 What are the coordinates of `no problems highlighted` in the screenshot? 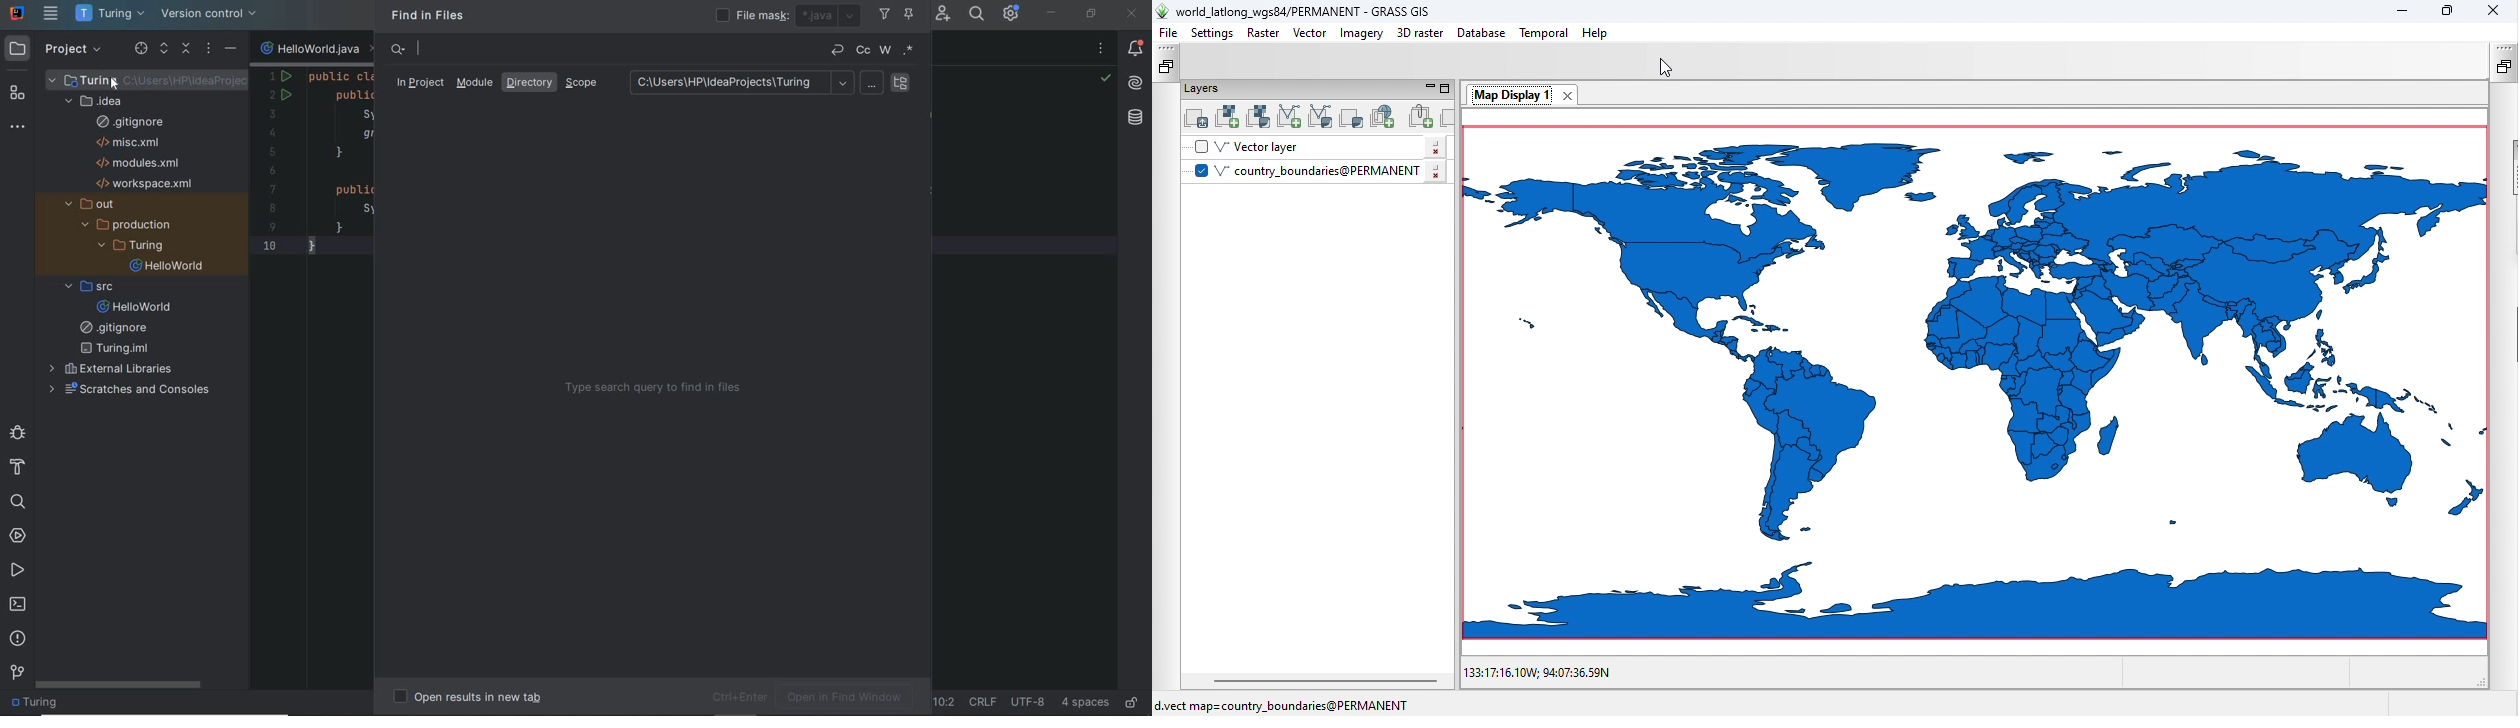 It's located at (1106, 78).